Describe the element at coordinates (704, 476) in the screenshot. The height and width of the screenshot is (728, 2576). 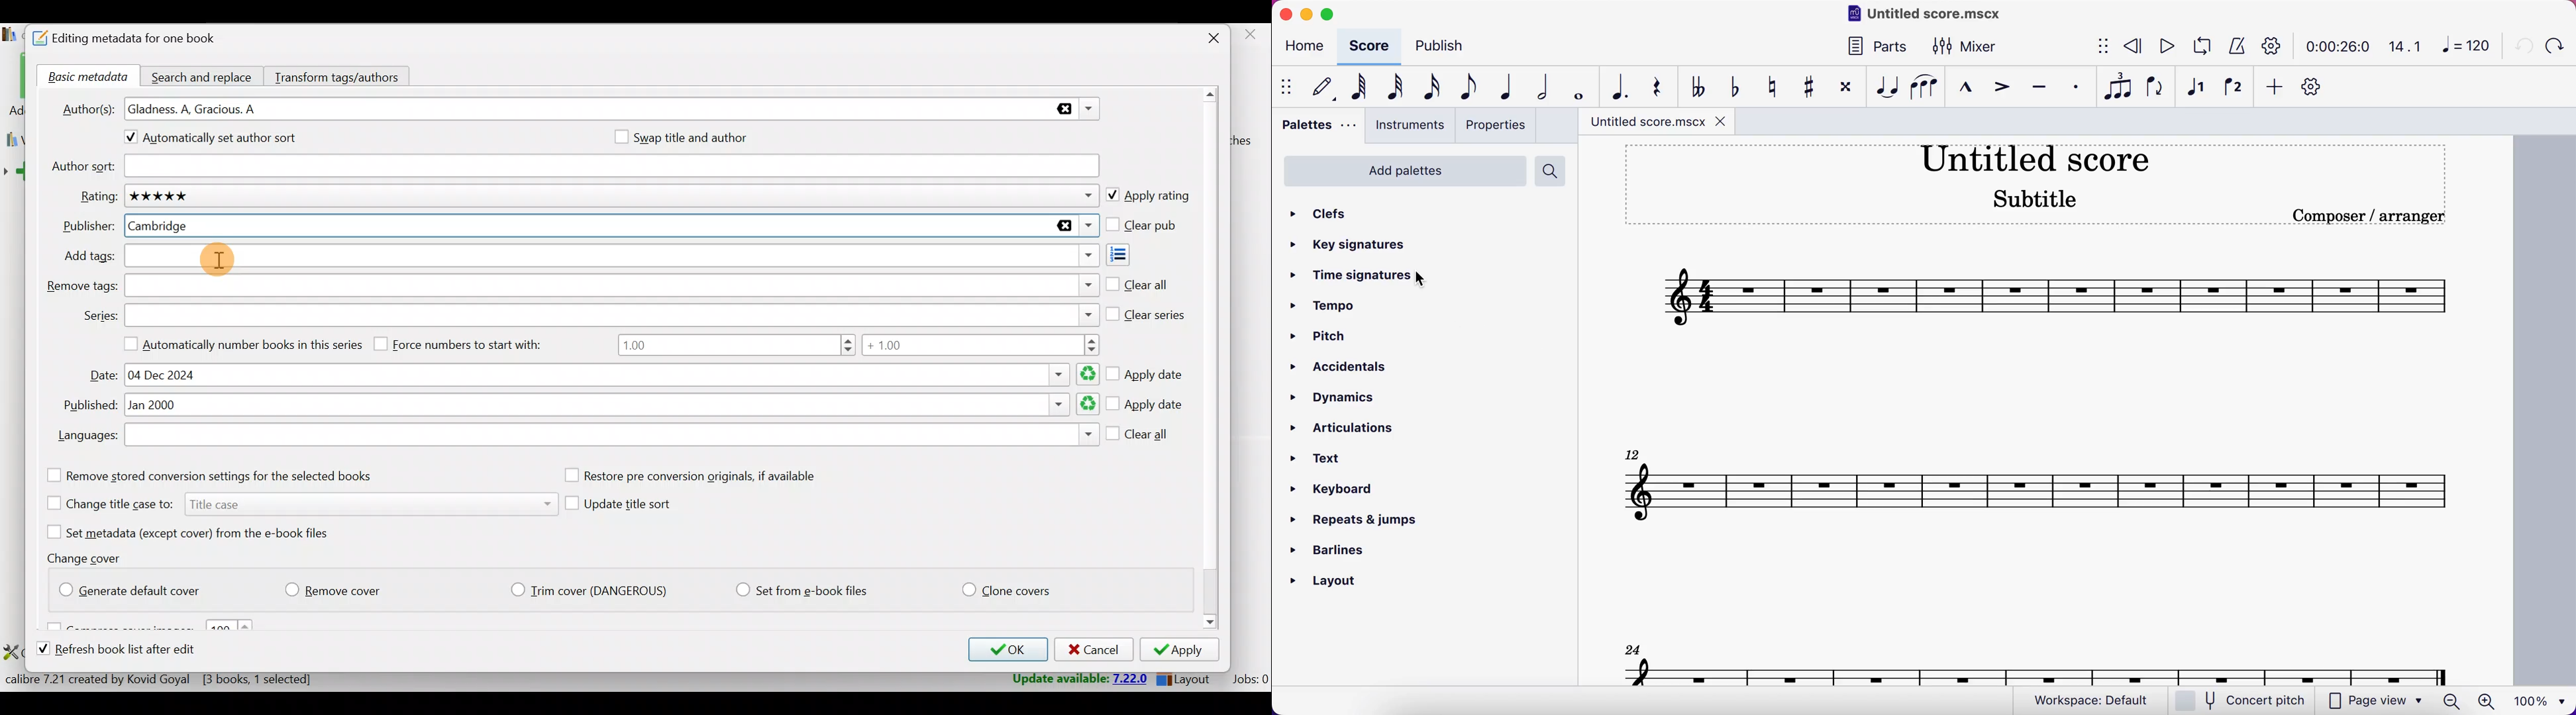
I see `Restore pre conversion originals, if available` at that location.